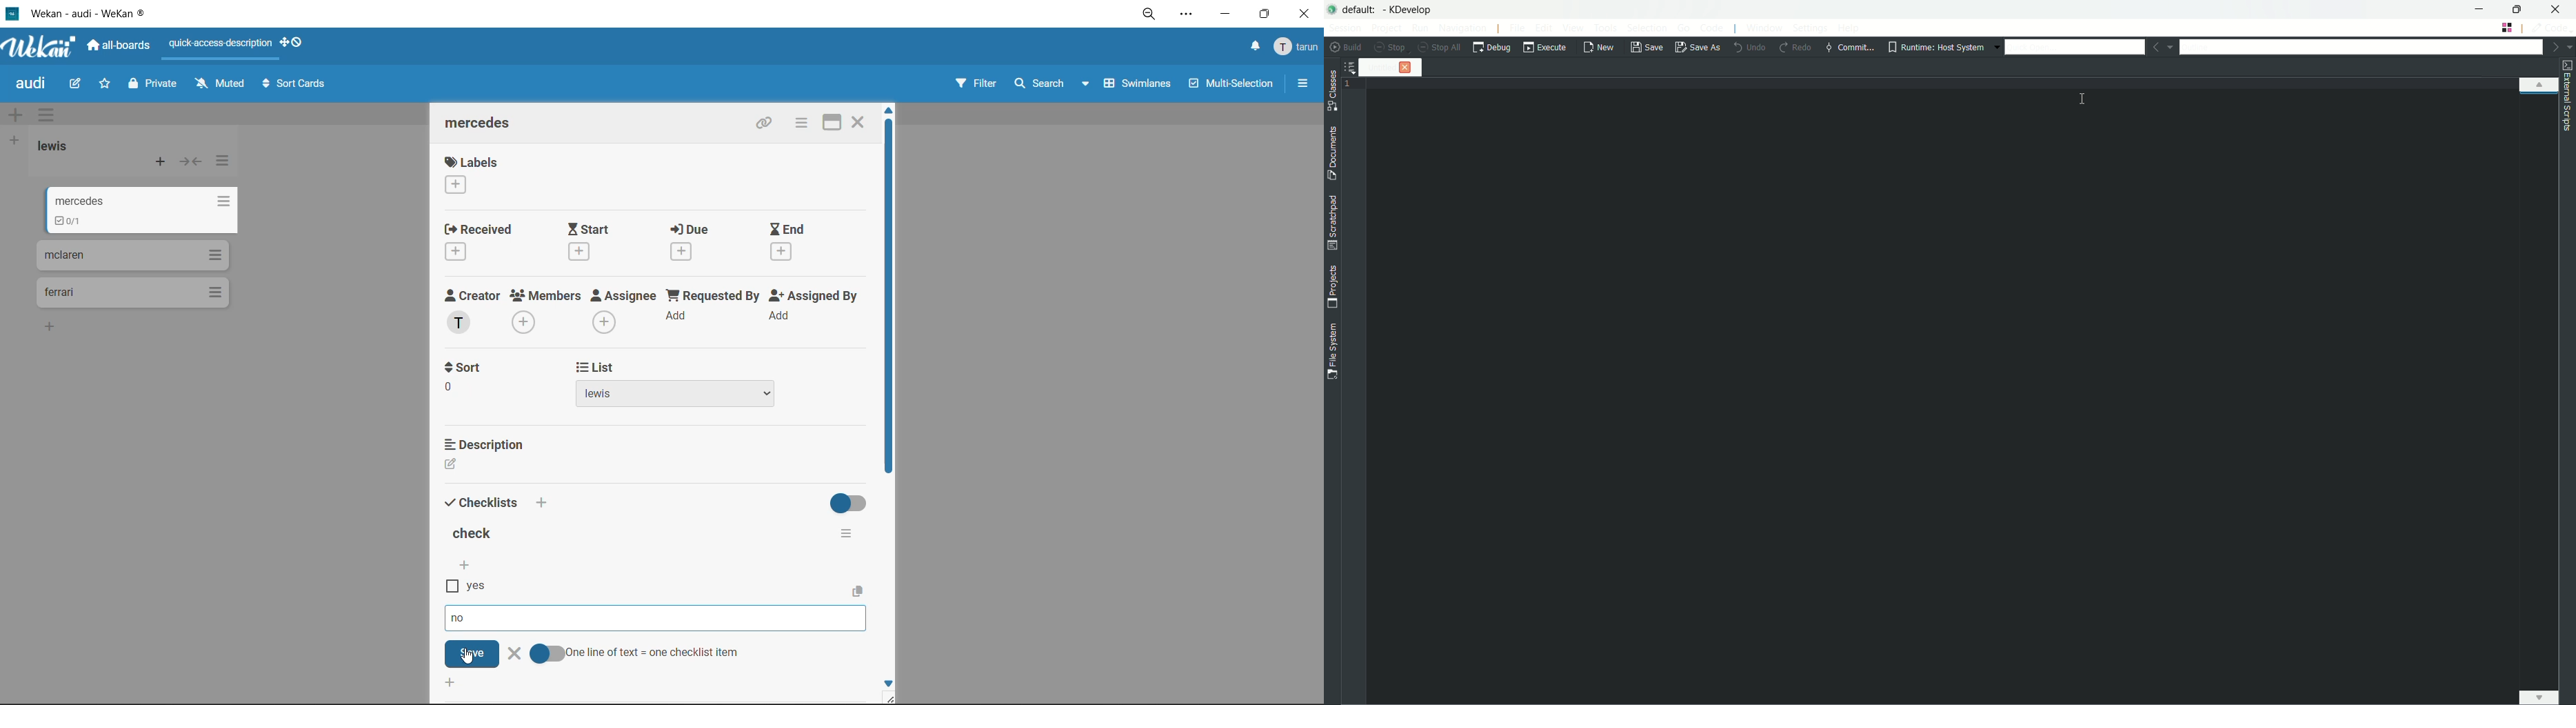 The height and width of the screenshot is (728, 2576). Describe the element at coordinates (224, 44) in the screenshot. I see `quick access description` at that location.